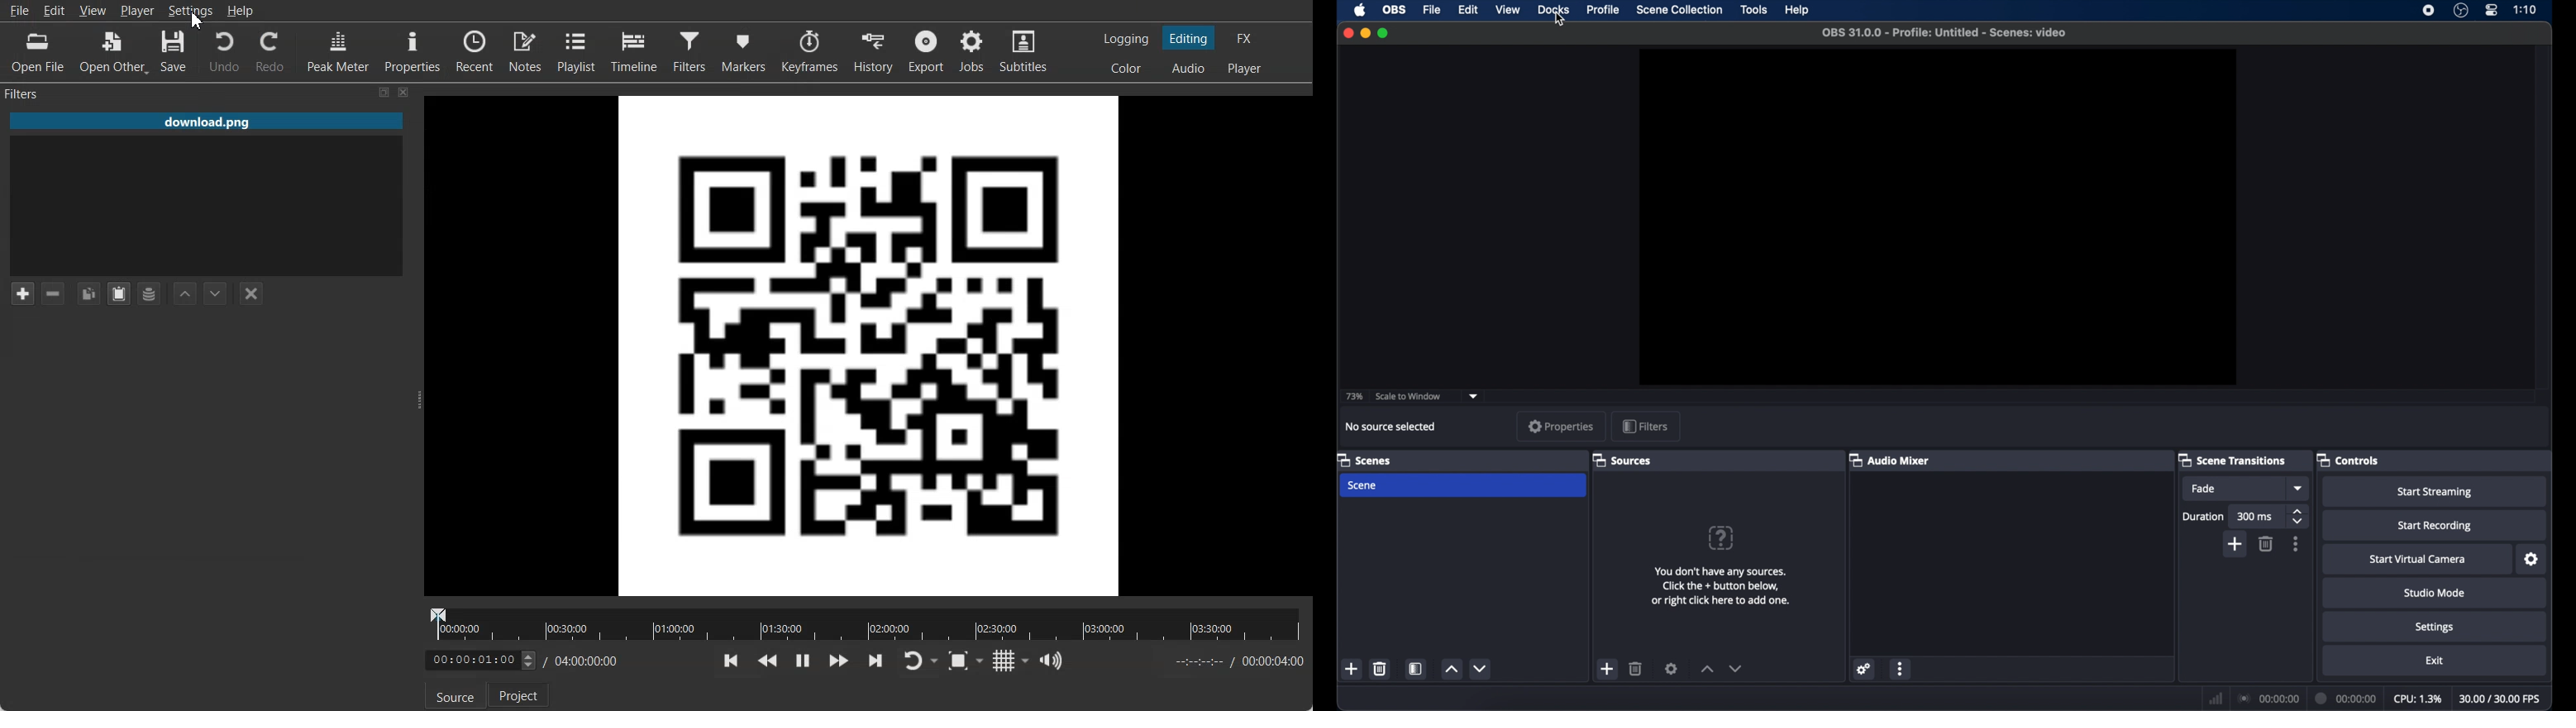 This screenshot has width=2576, height=728. Describe the element at coordinates (1127, 39) in the screenshot. I see `Switch to the Logging layout` at that location.